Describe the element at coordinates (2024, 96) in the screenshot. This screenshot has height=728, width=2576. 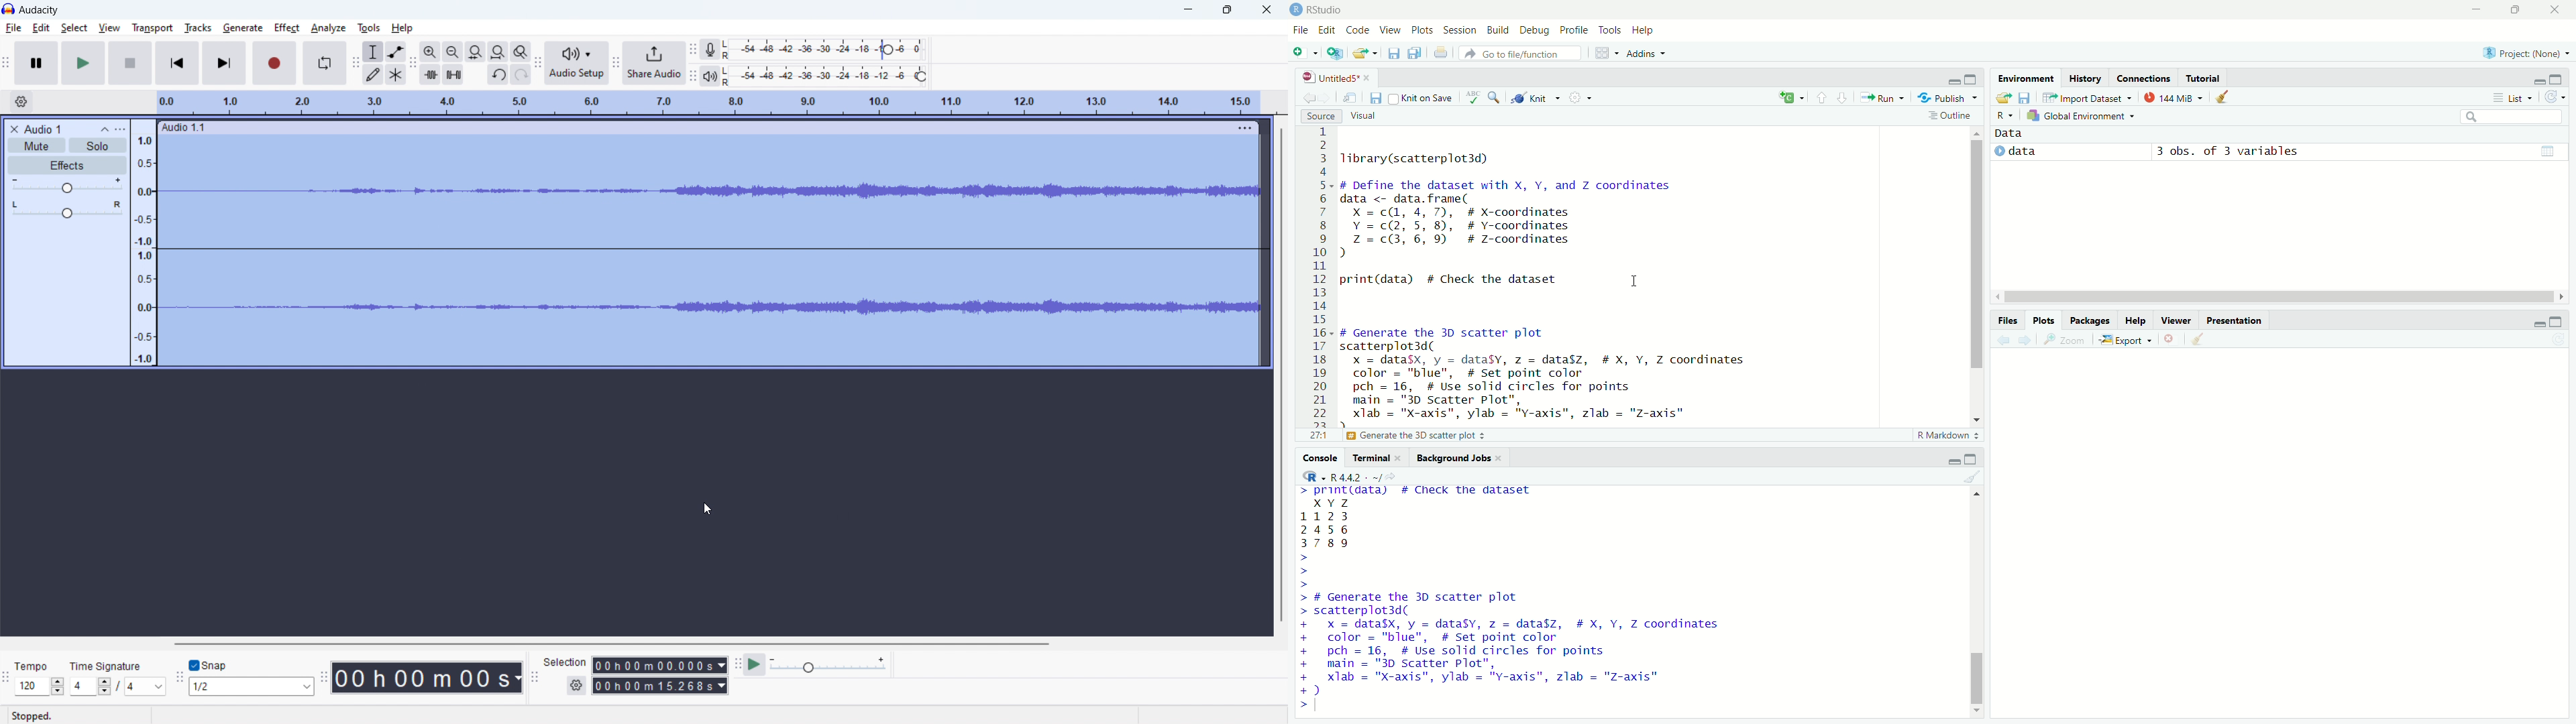
I see `Save workspace as` at that location.